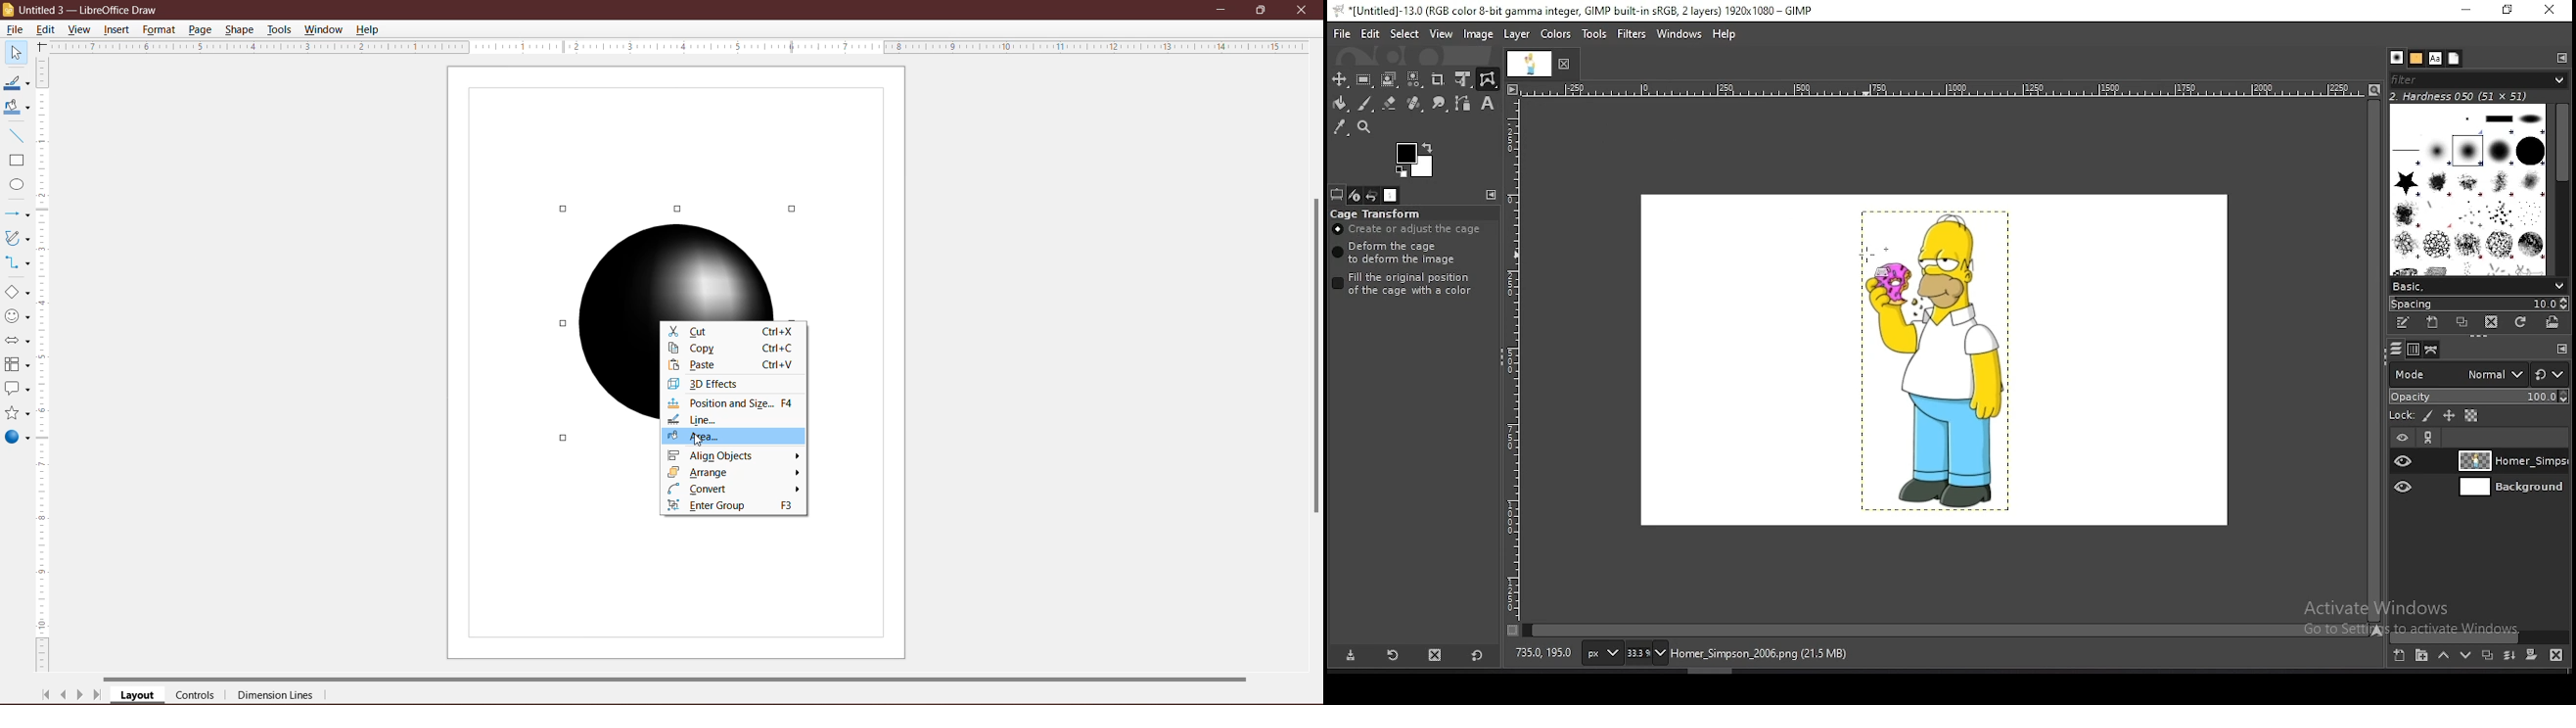 This screenshot has width=2576, height=728. I want to click on Shape, so click(241, 28).